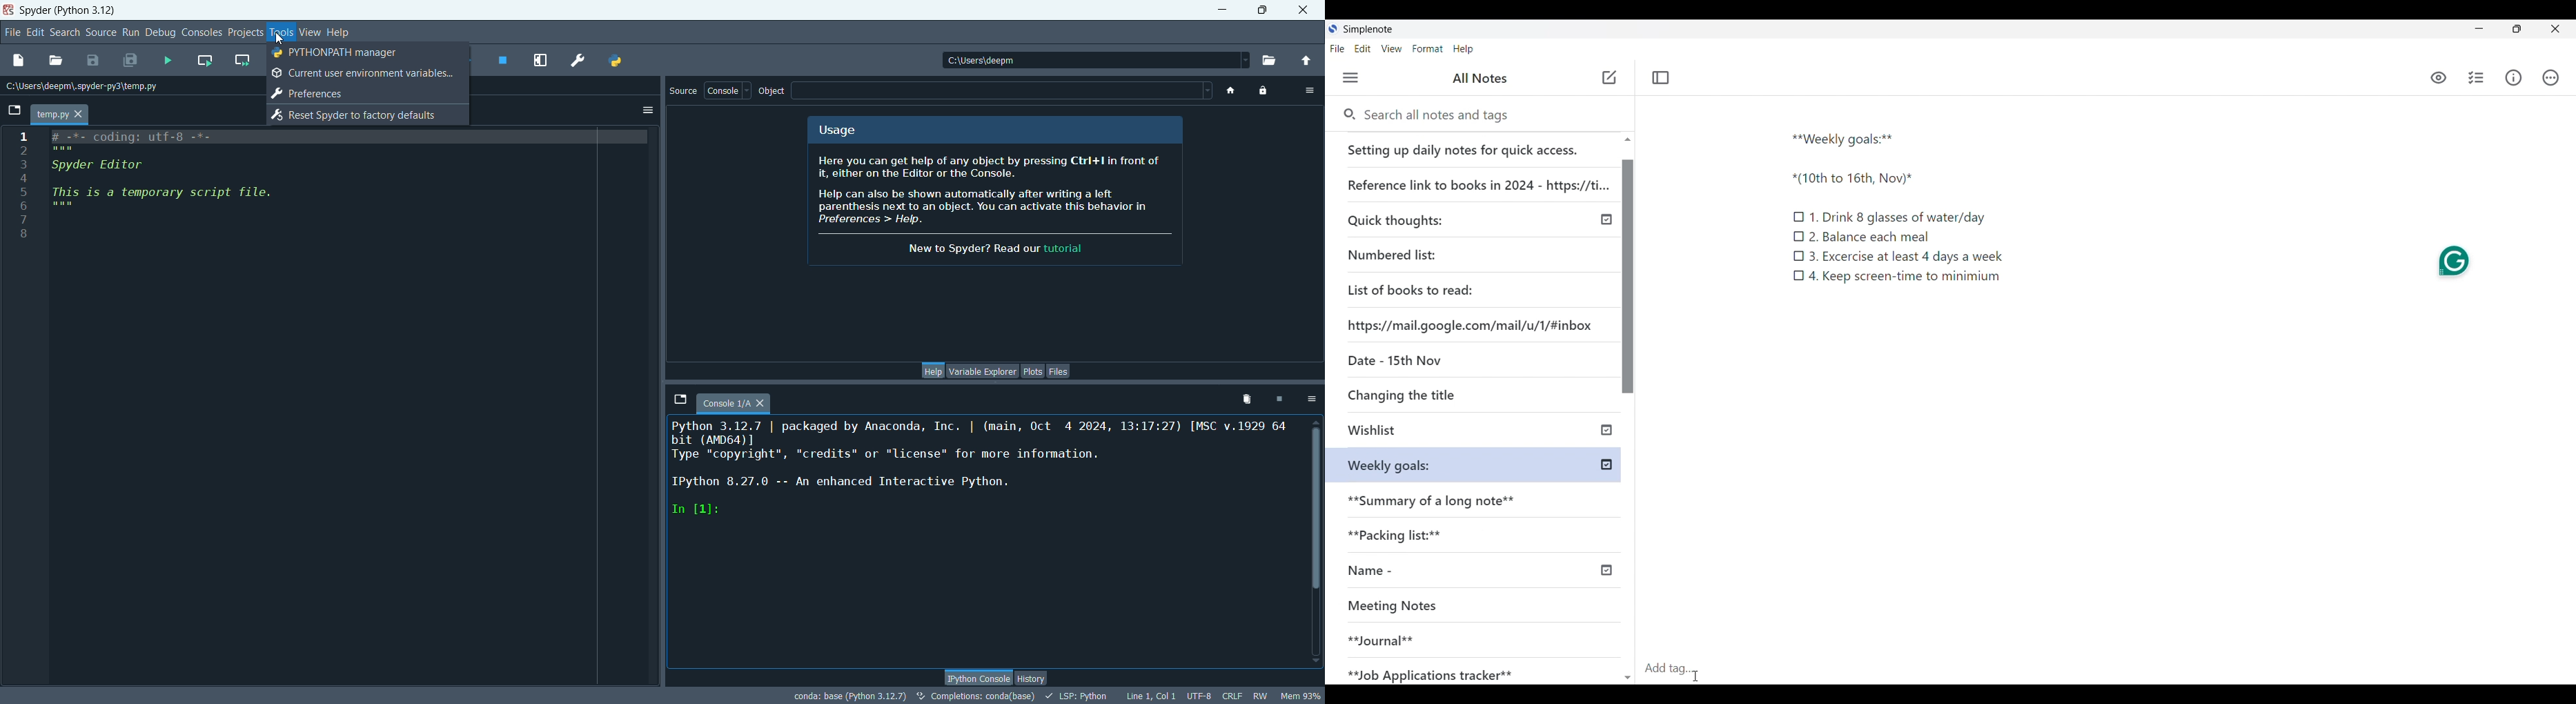 Image resolution: width=2576 pixels, height=728 pixels. Describe the element at coordinates (1080, 696) in the screenshot. I see `LSP:python` at that location.